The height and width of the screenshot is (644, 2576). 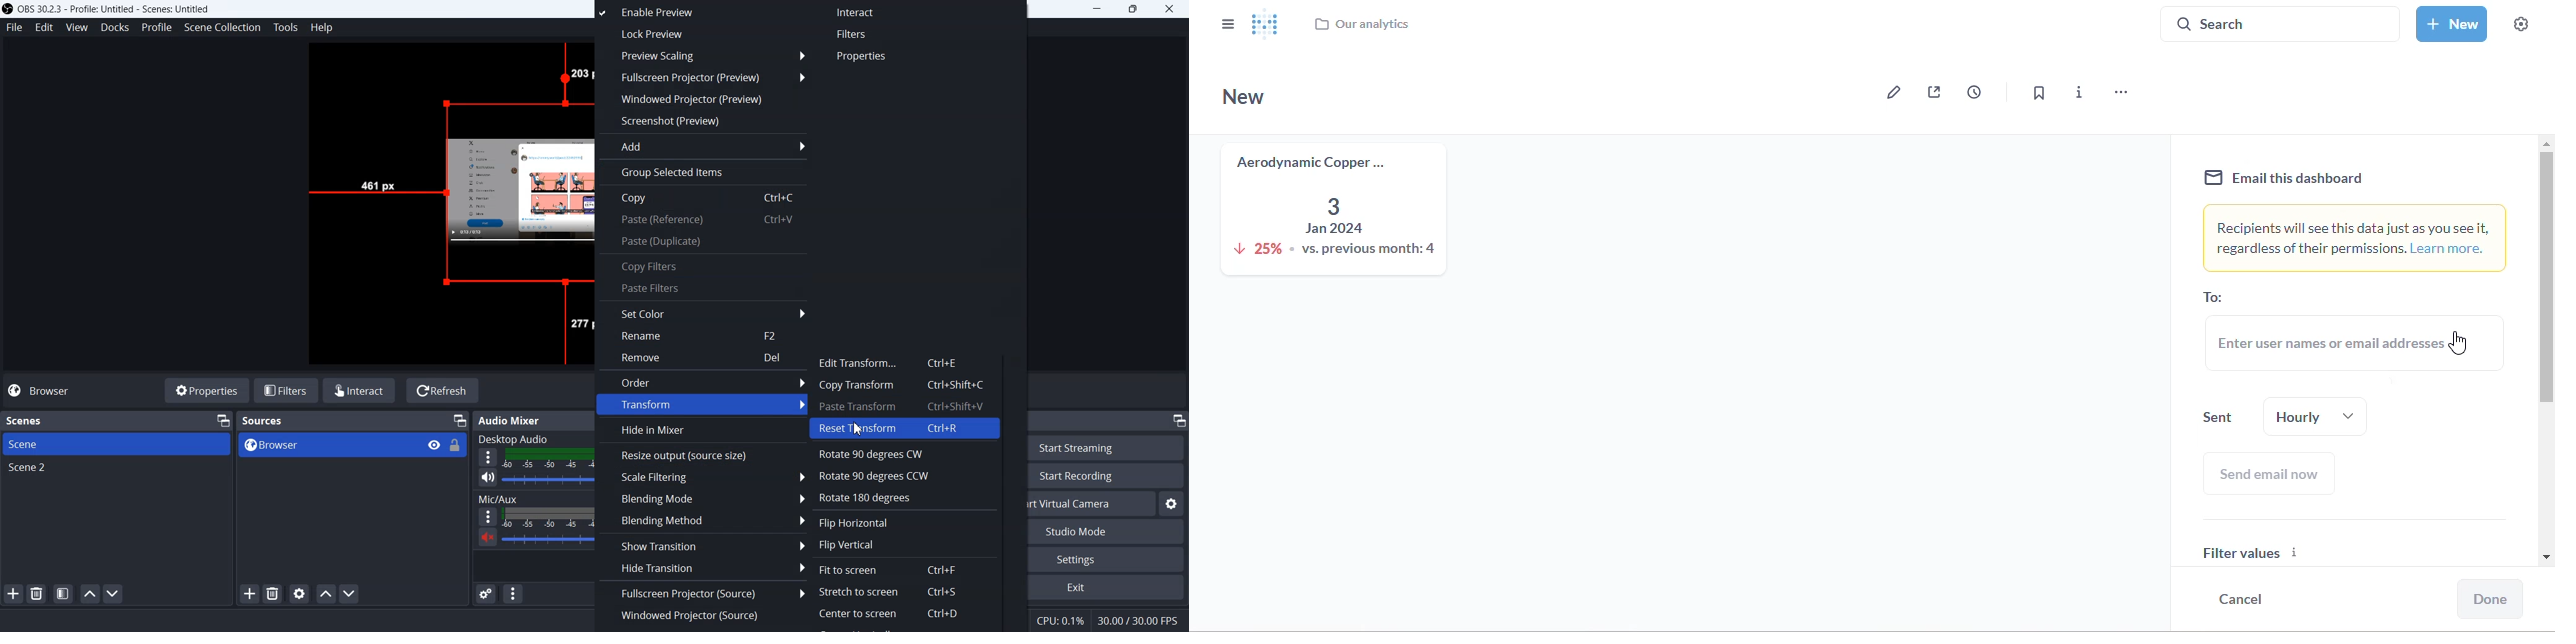 What do you see at coordinates (906, 363) in the screenshot?
I see `Edit Transform` at bounding box center [906, 363].